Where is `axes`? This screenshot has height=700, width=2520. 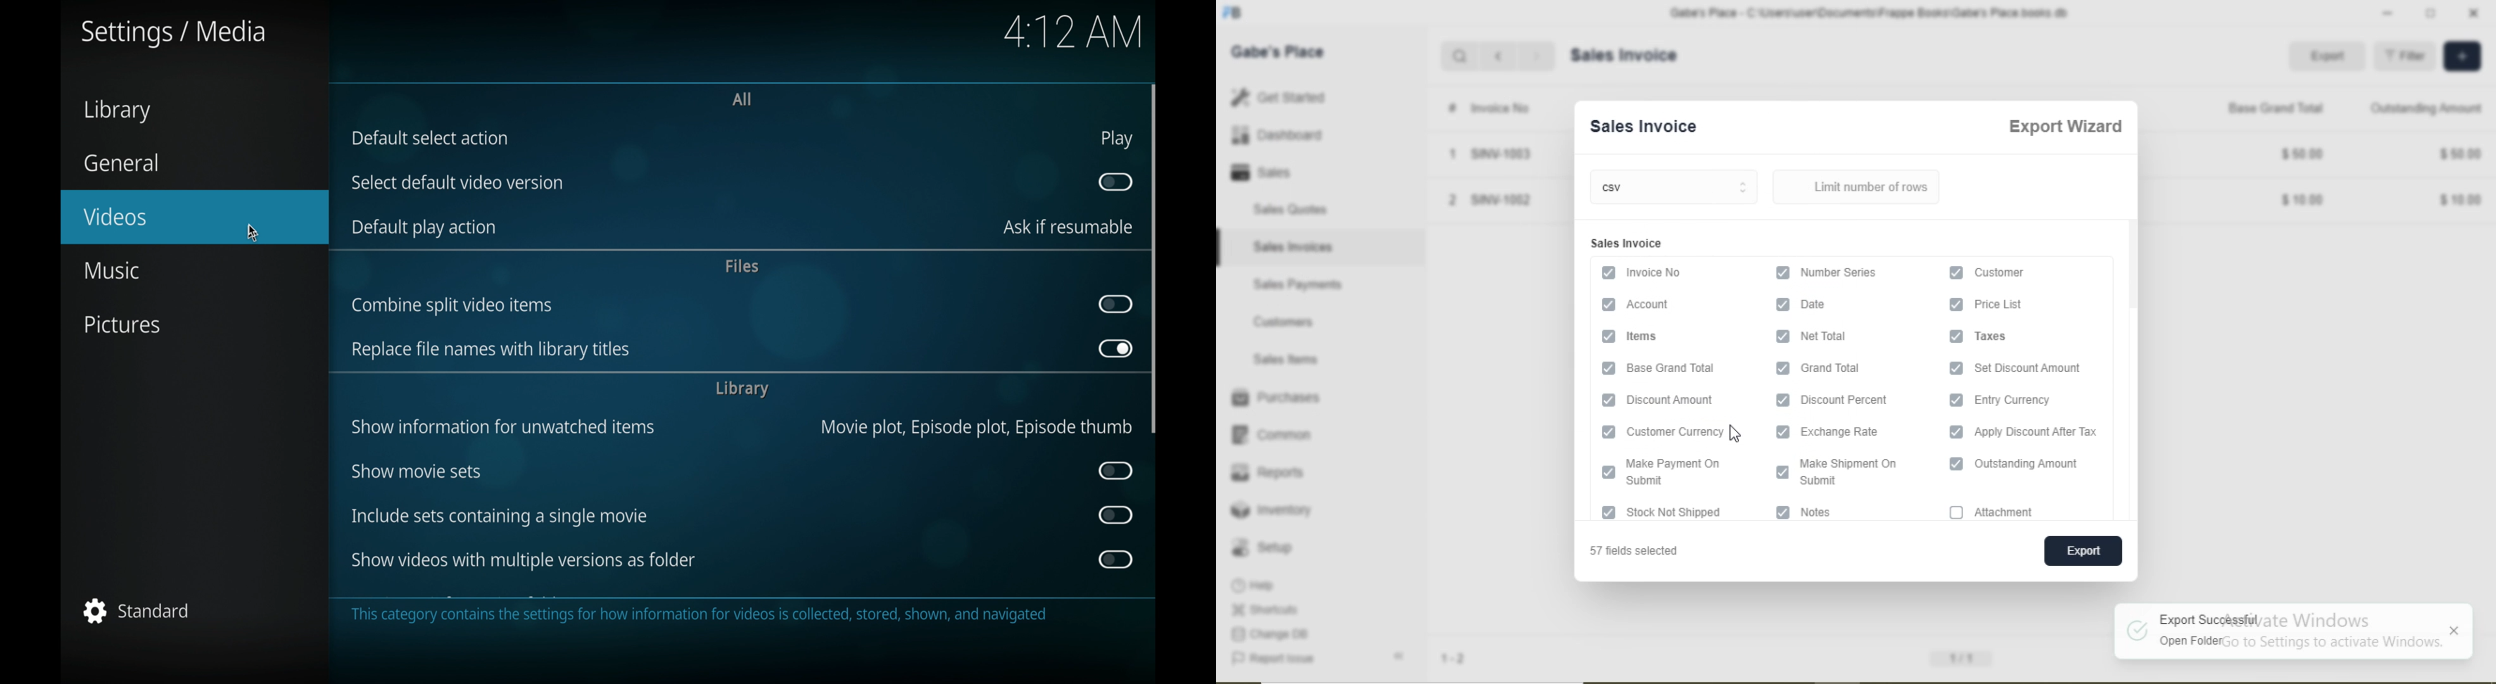 axes is located at coordinates (2006, 337).